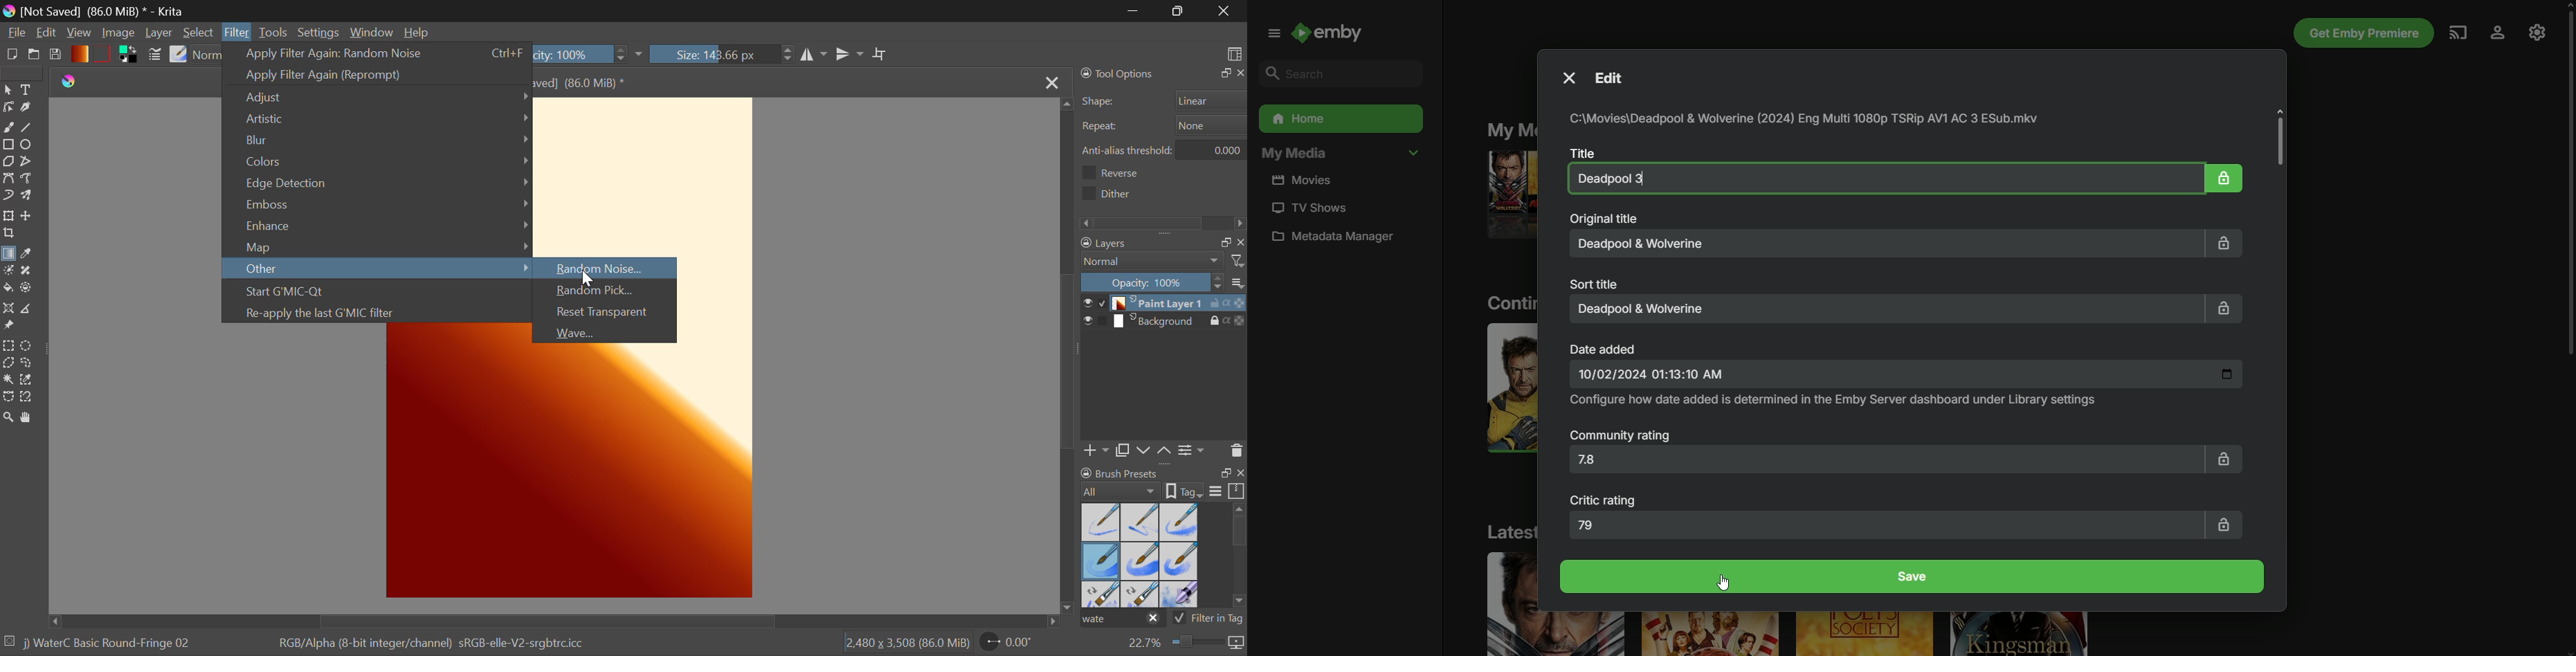 The height and width of the screenshot is (672, 2576). I want to click on Sort title, so click(1597, 283).